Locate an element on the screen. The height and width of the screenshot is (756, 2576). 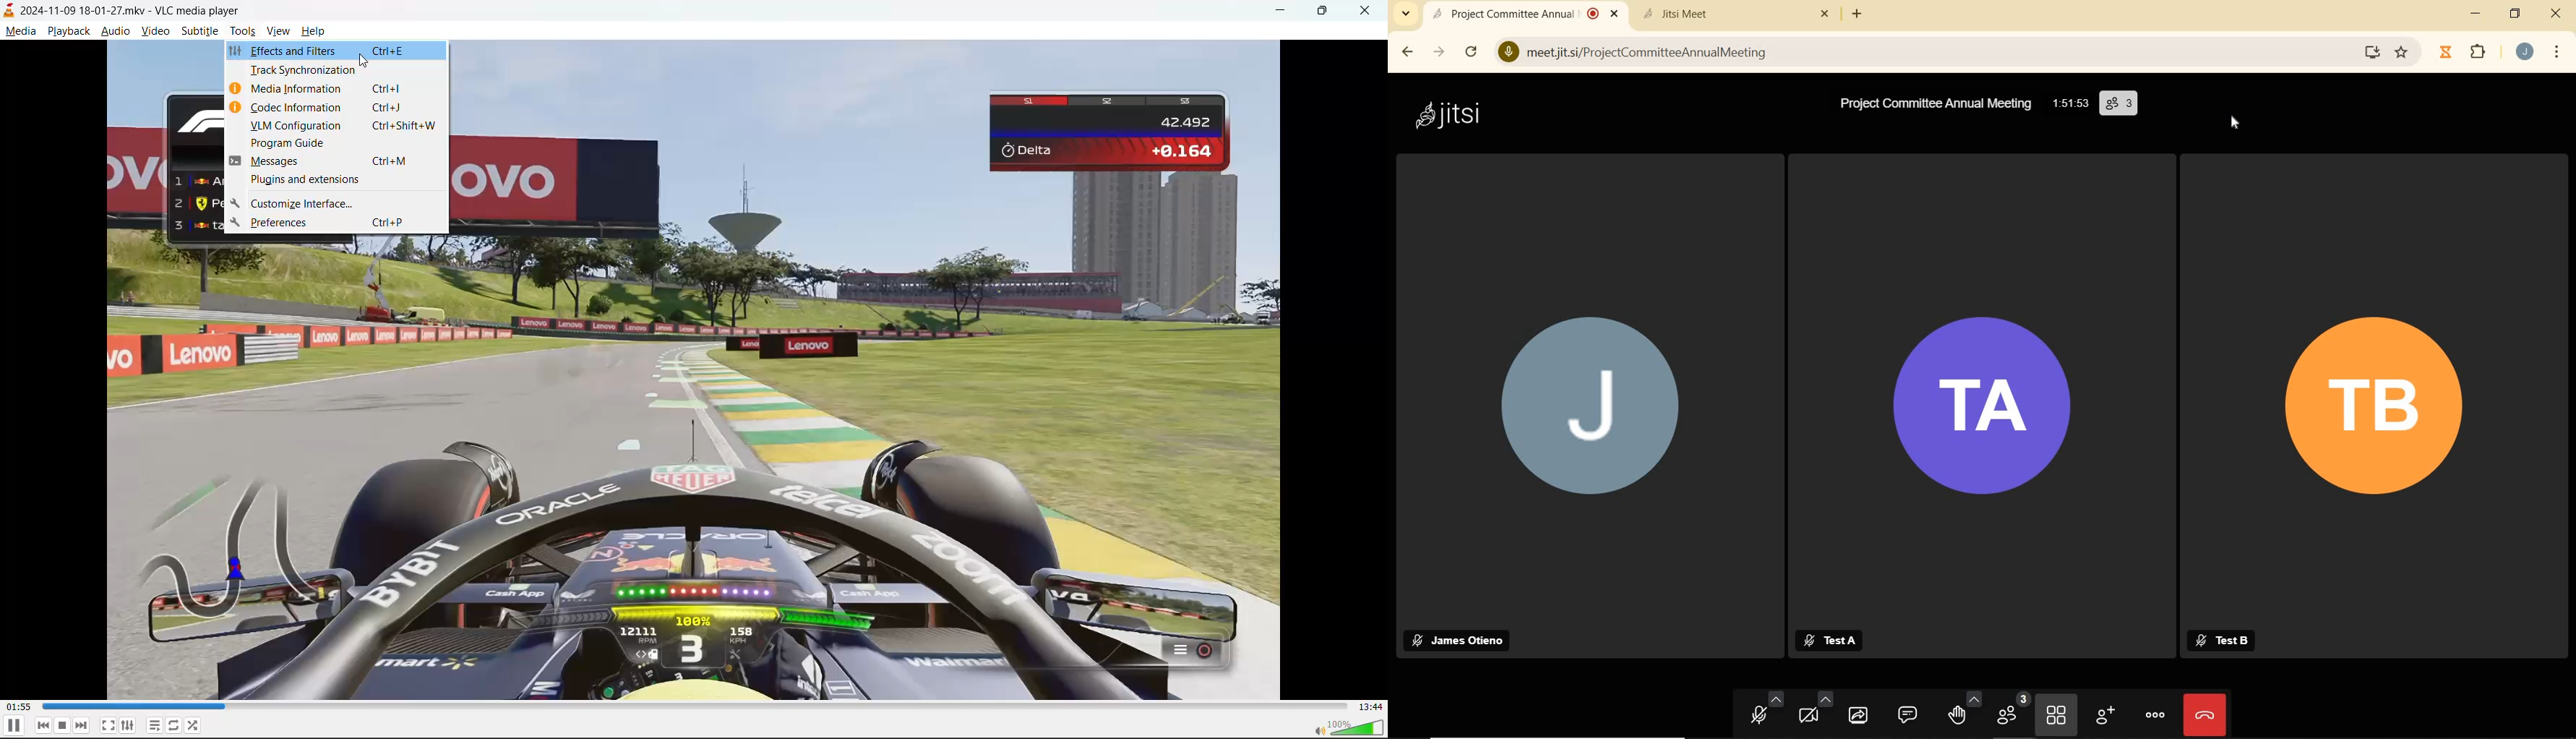
maximize is located at coordinates (1330, 12).